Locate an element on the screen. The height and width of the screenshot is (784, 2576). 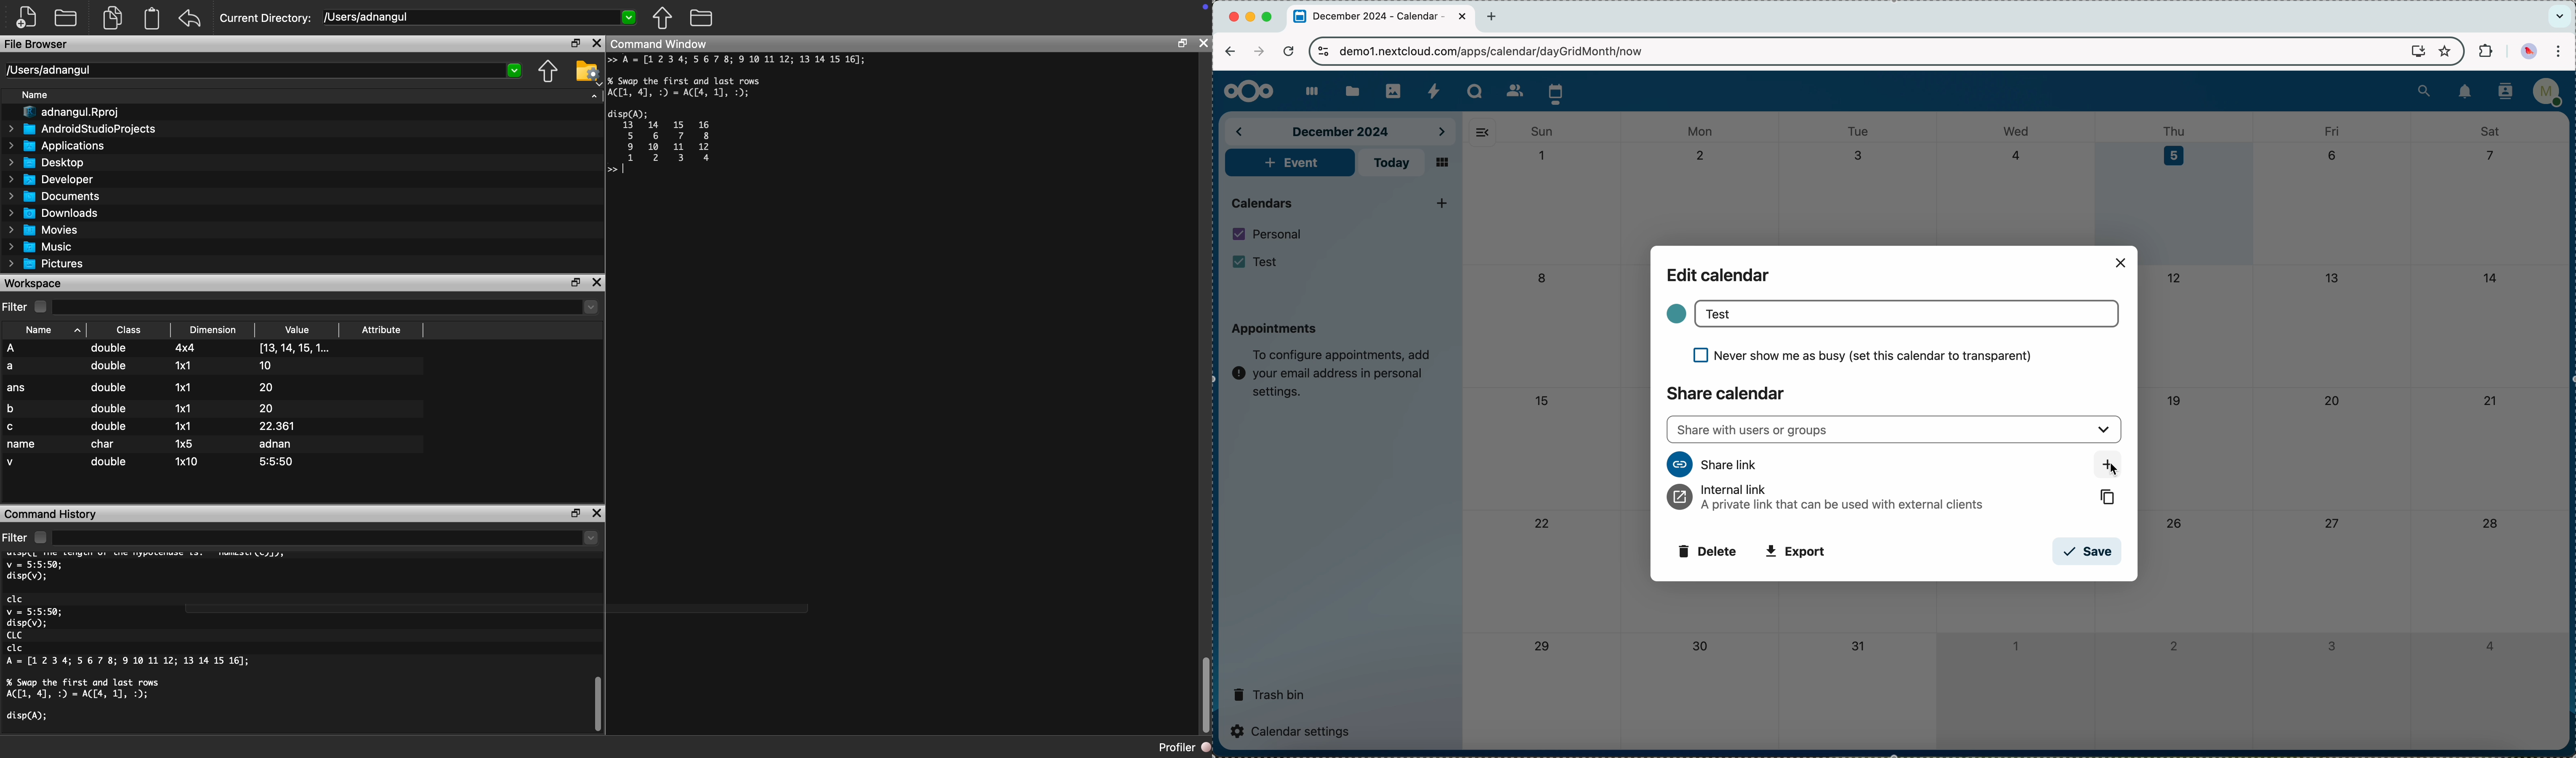
20 is located at coordinates (2333, 401).